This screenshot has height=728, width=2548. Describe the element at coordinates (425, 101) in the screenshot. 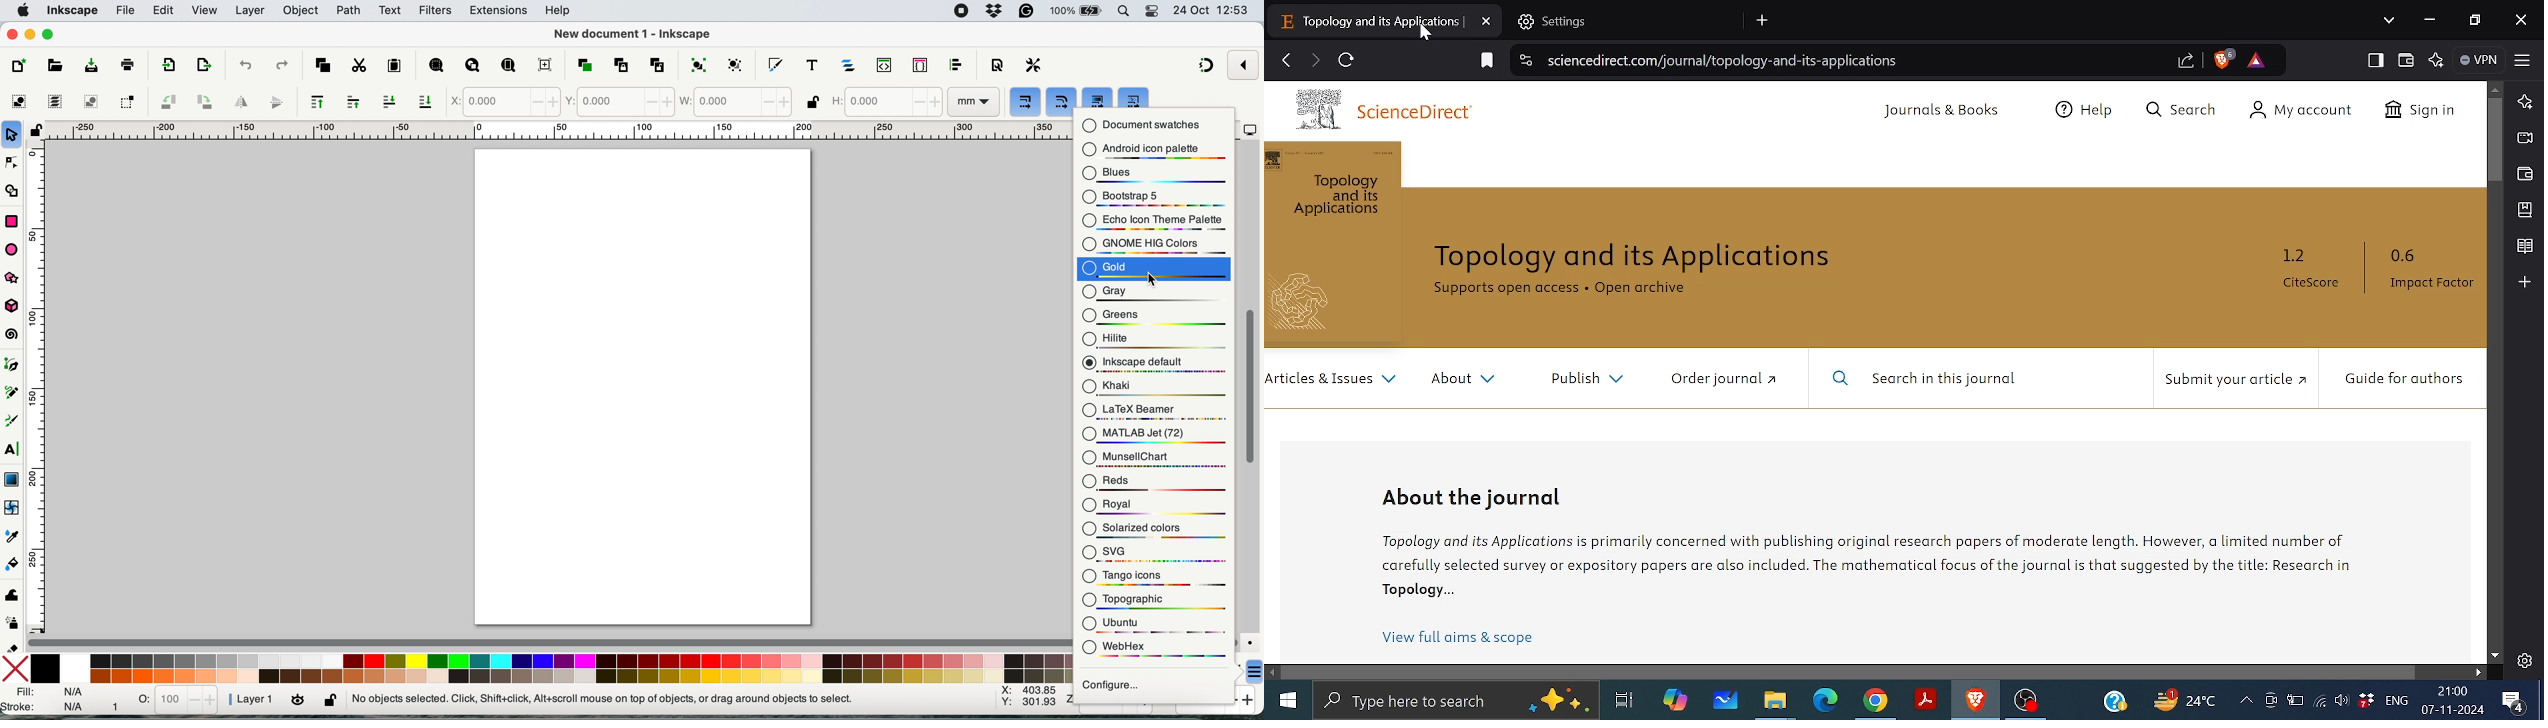

I see `lower selection to bottom` at that location.